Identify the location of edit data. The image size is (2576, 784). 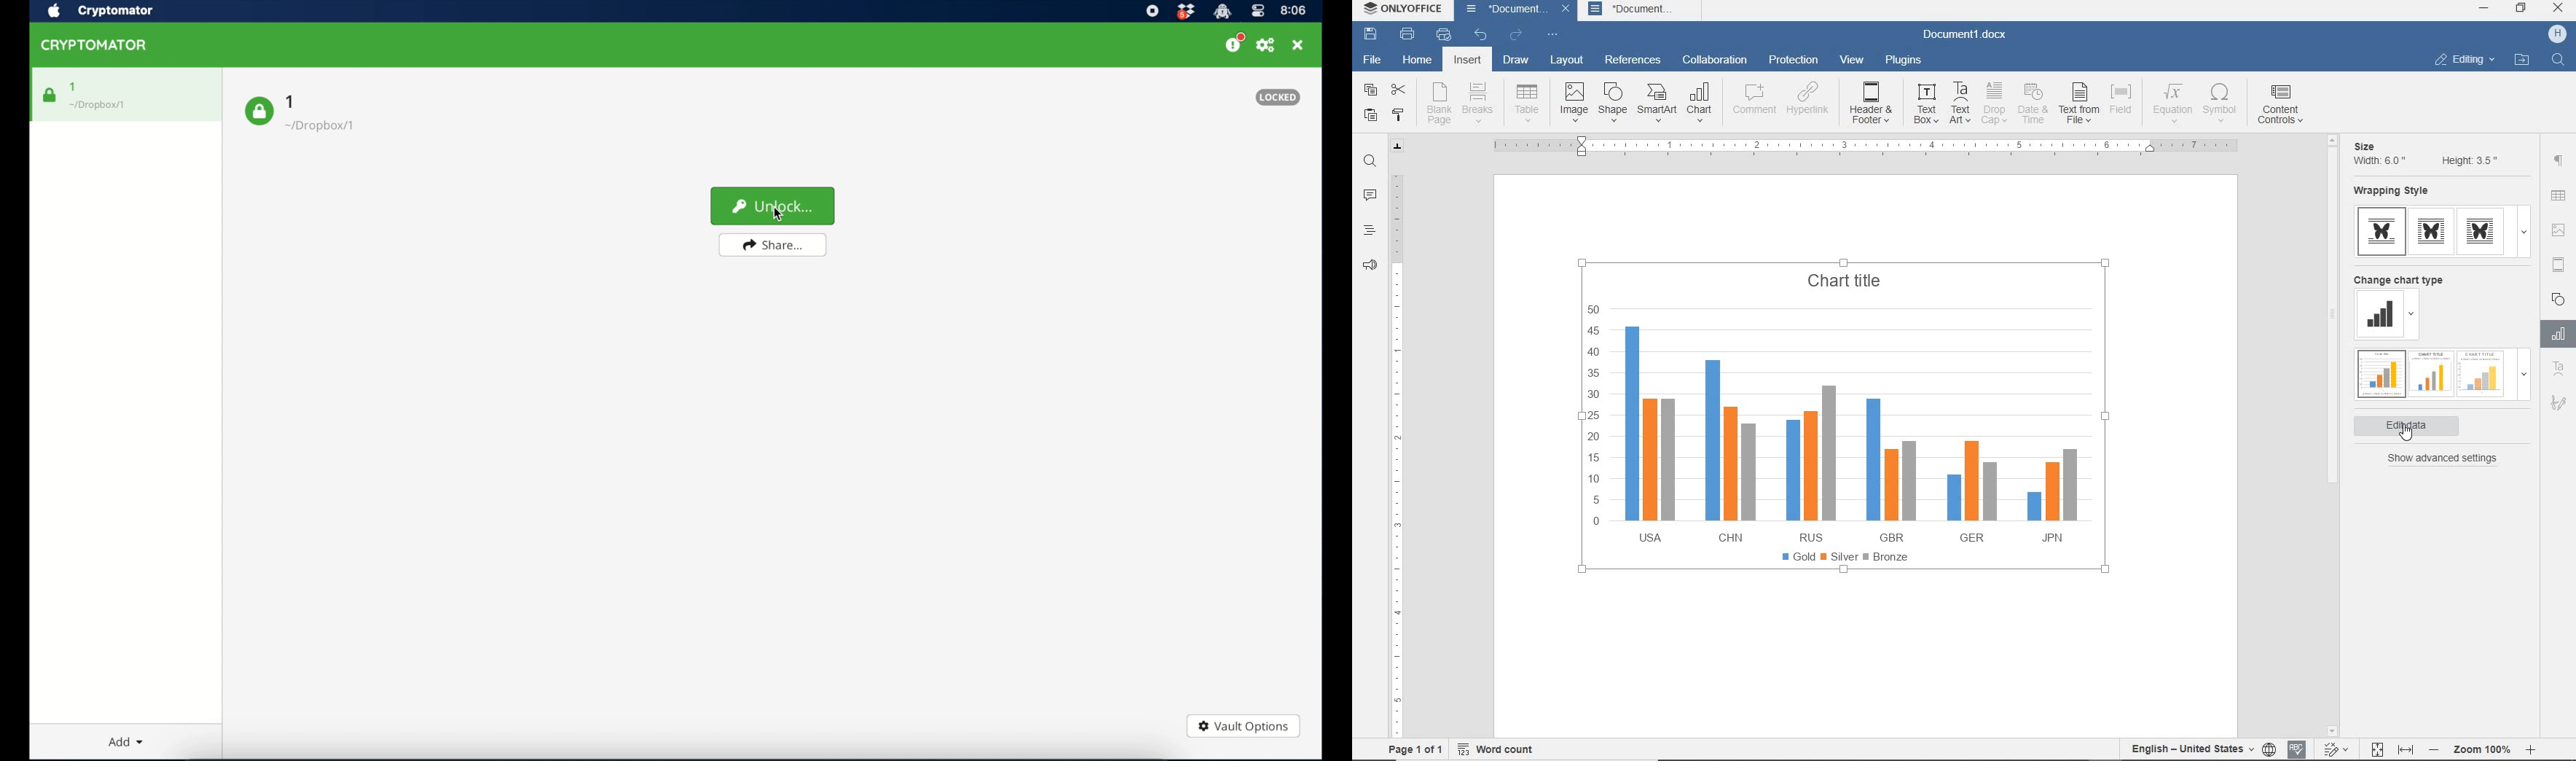
(2414, 426).